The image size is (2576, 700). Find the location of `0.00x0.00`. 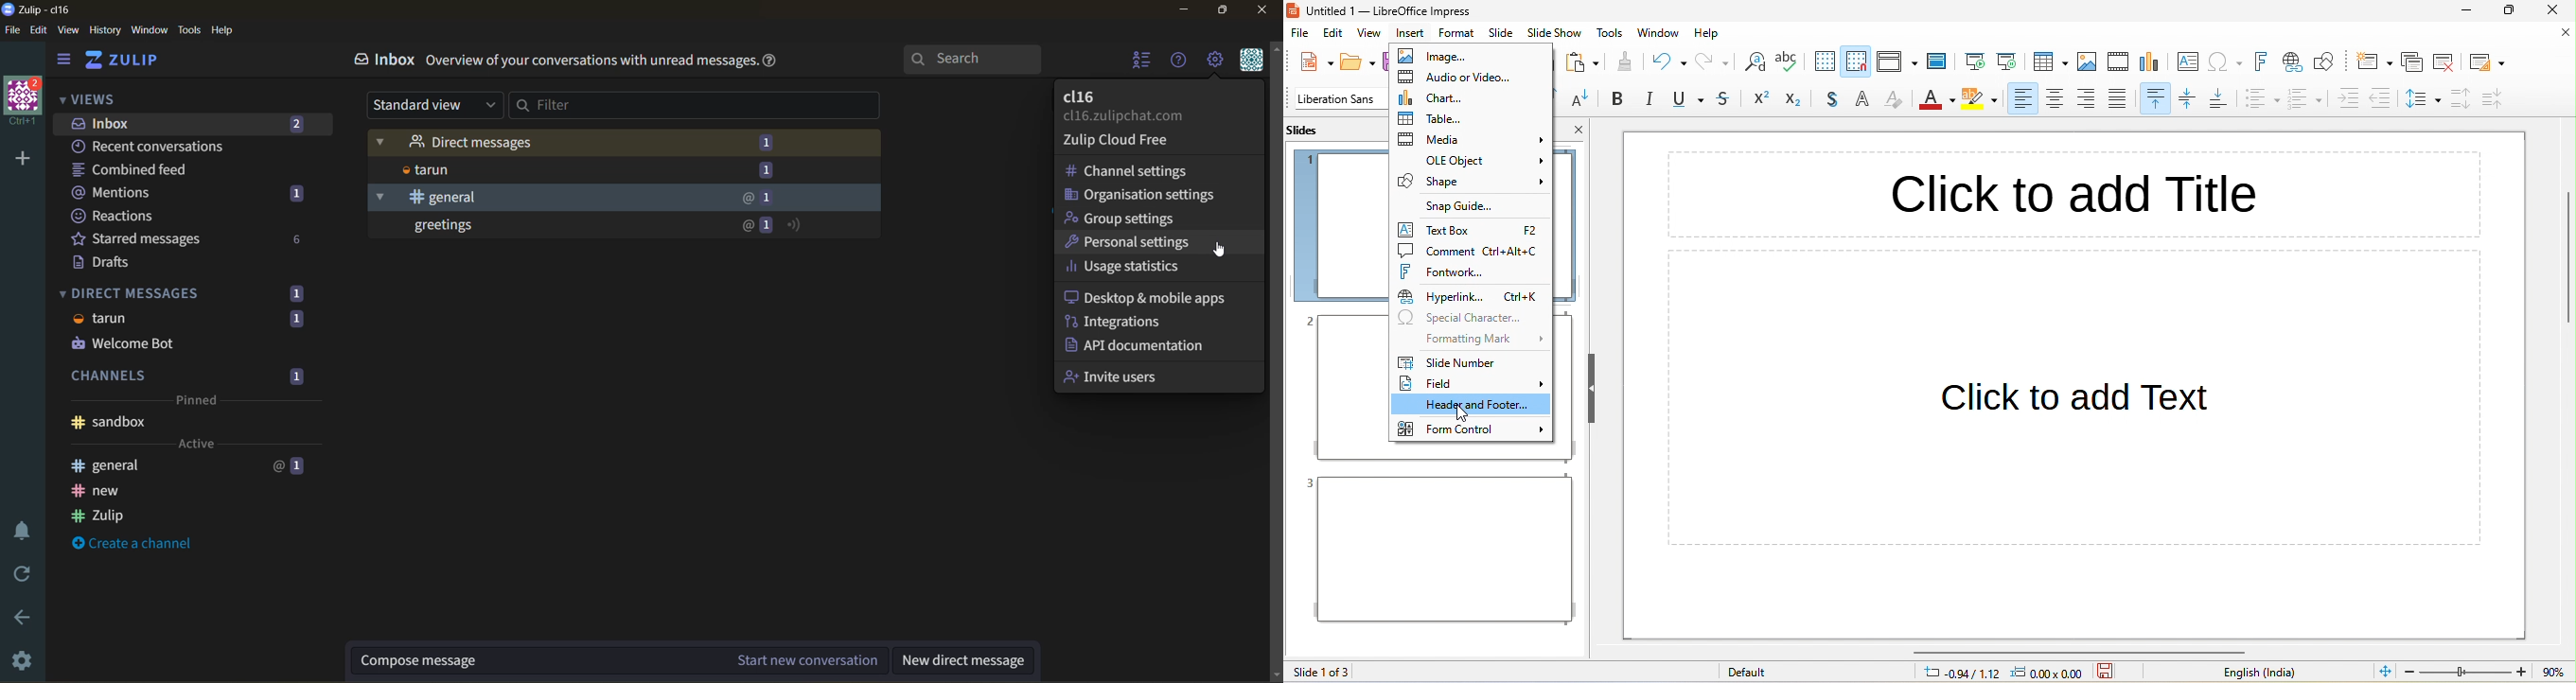

0.00x0.00 is located at coordinates (2051, 674).